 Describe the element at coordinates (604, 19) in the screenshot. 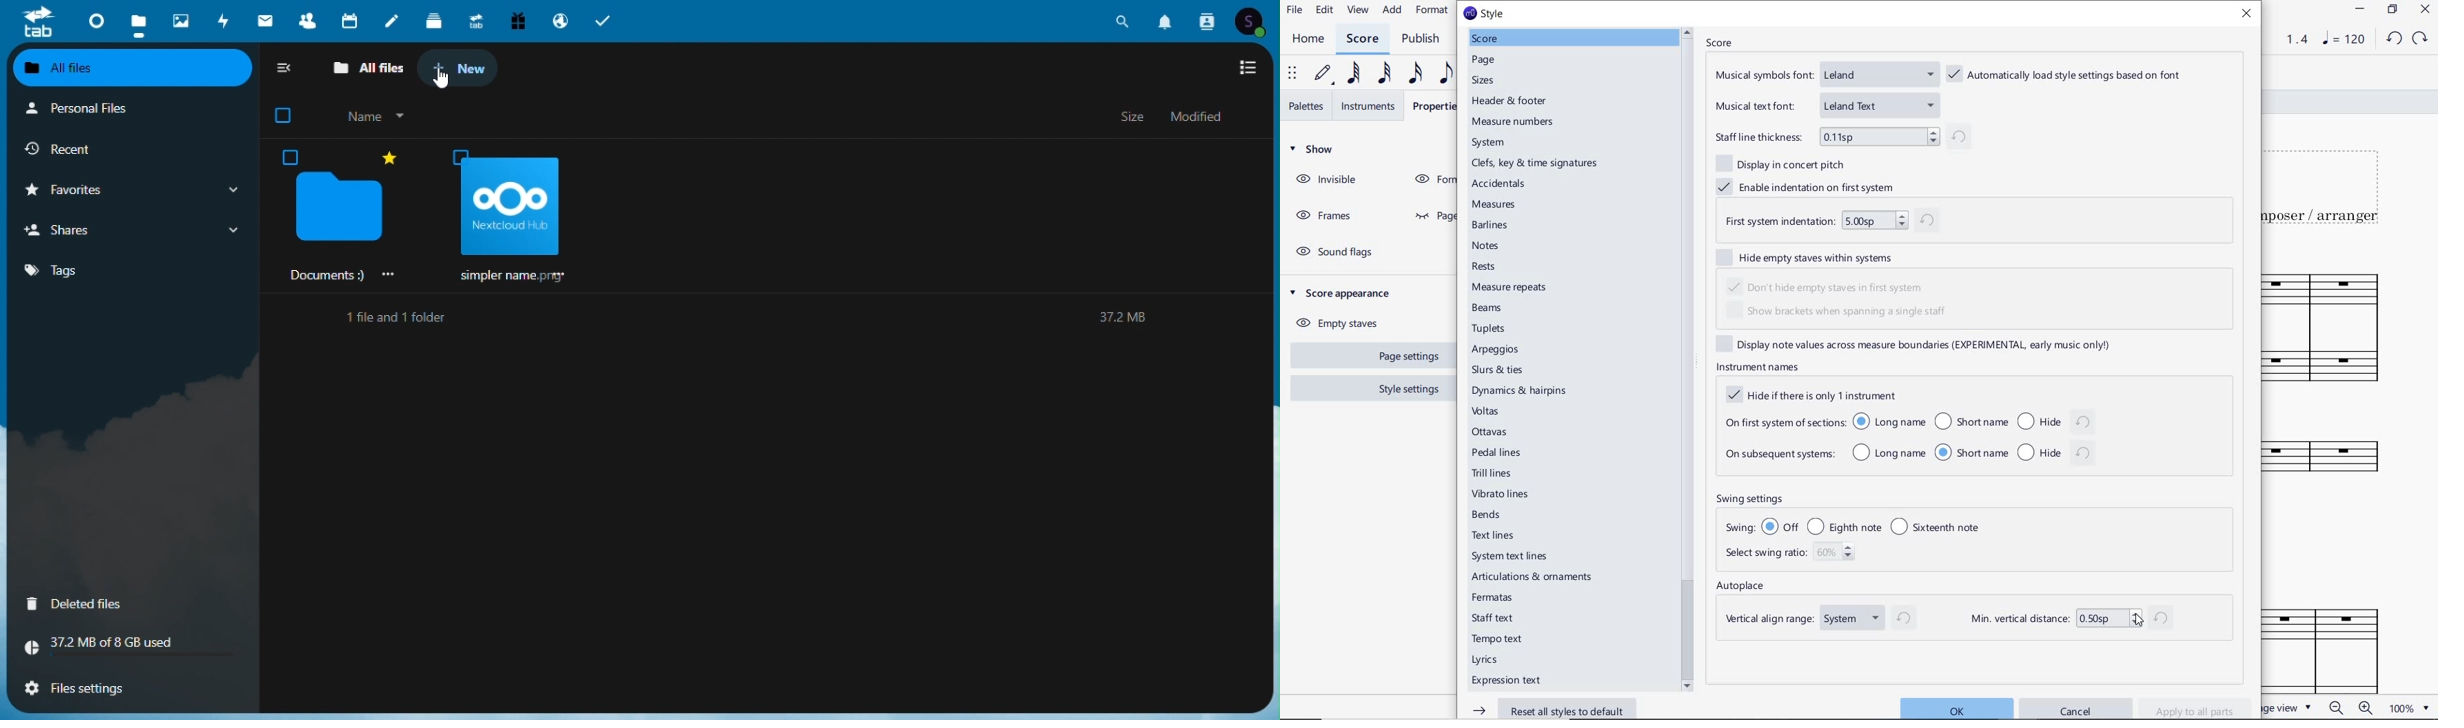

I see `Tasks` at that location.